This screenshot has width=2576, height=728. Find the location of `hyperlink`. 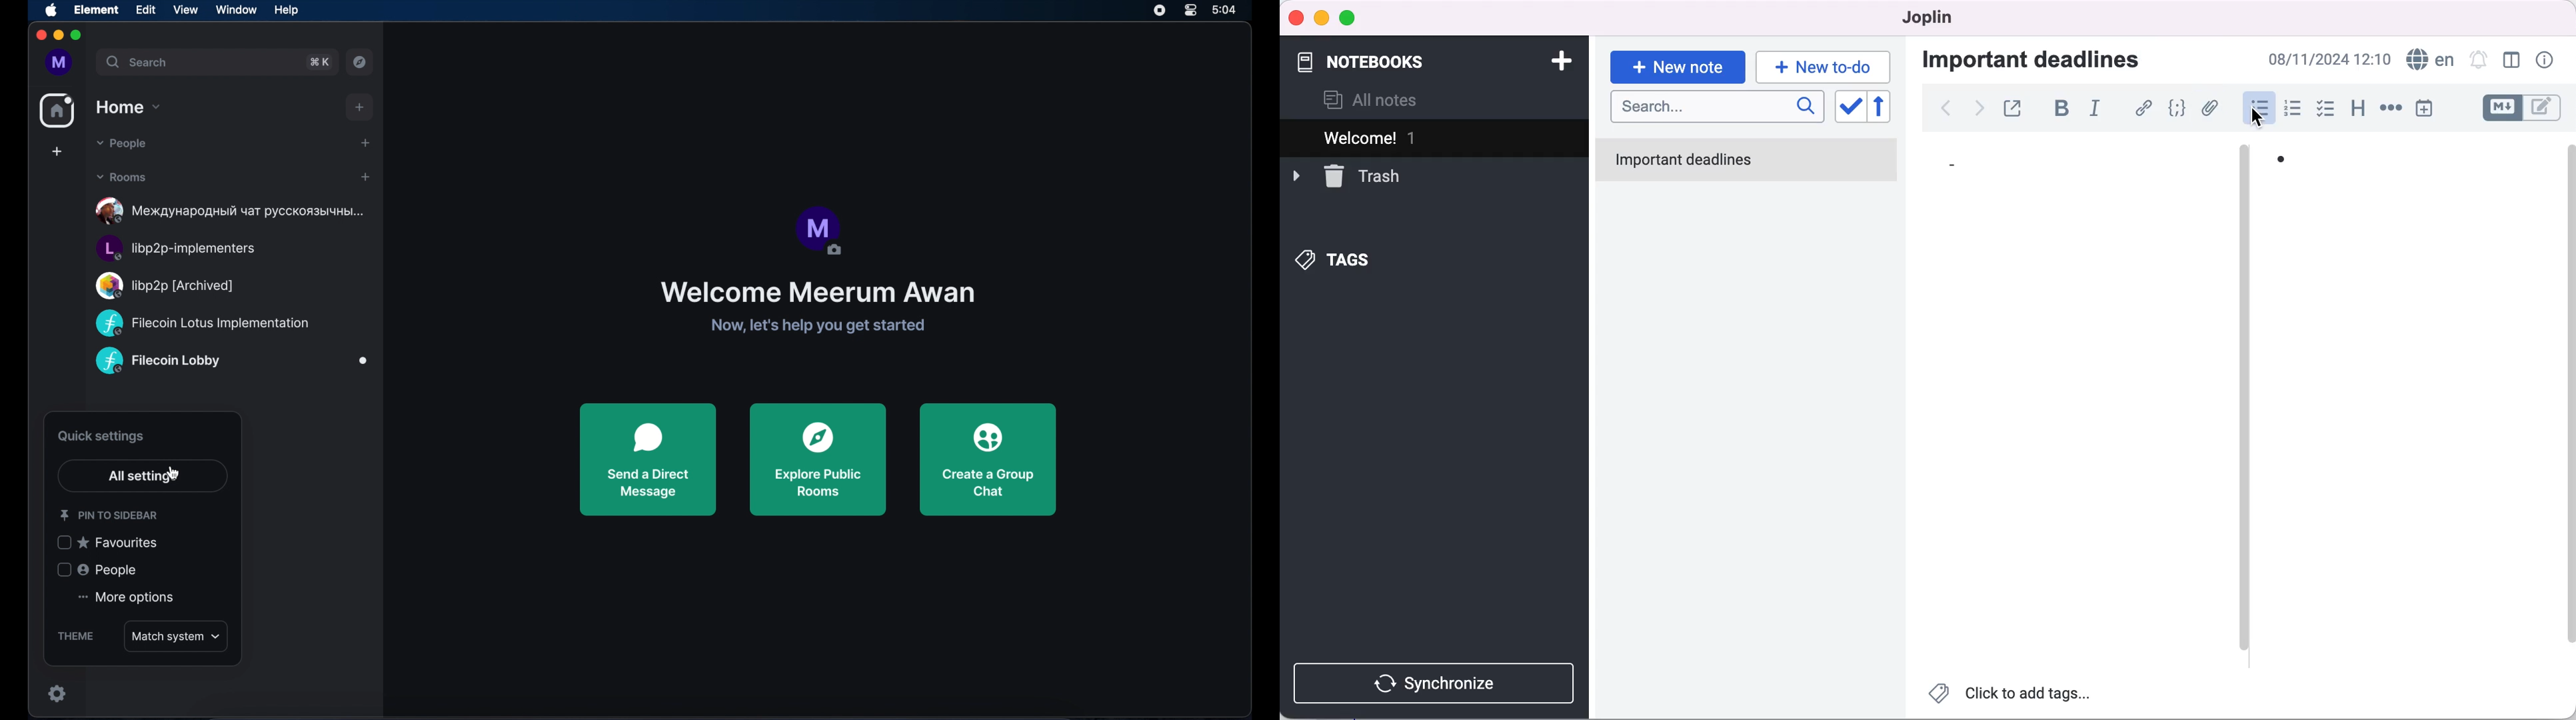

hyperlink is located at coordinates (2140, 110).